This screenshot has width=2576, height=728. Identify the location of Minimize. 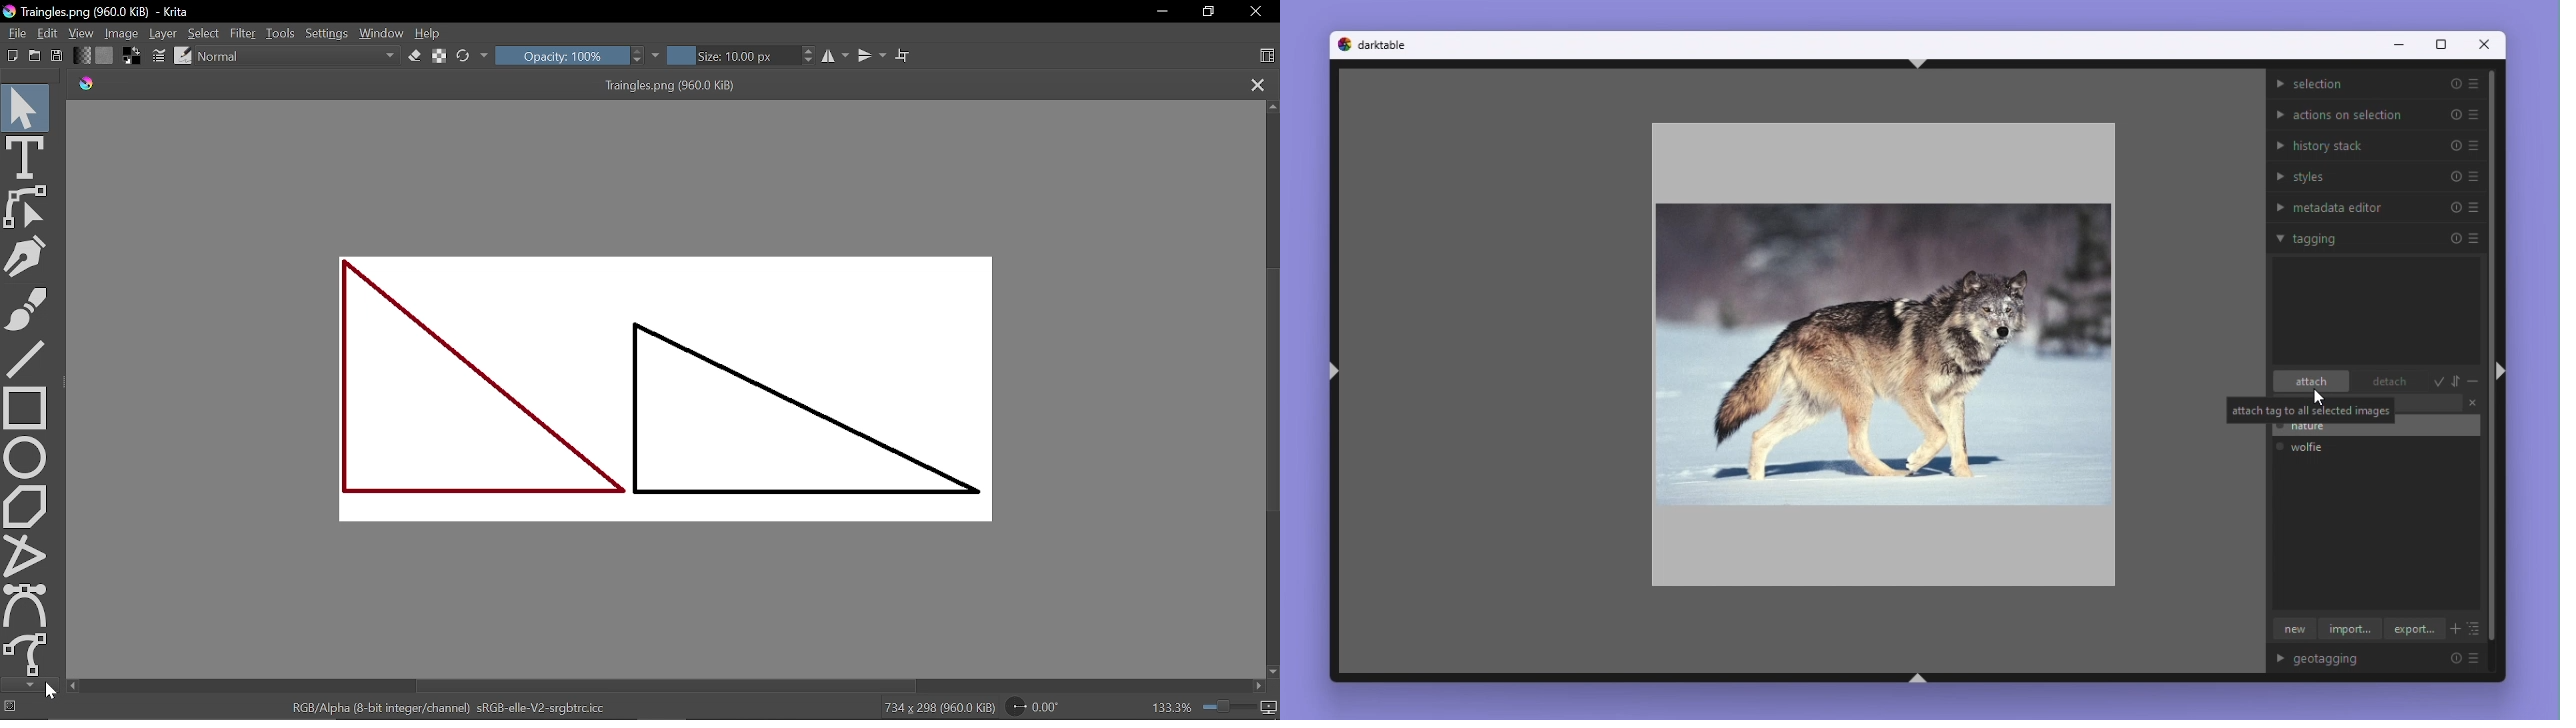
(1159, 12).